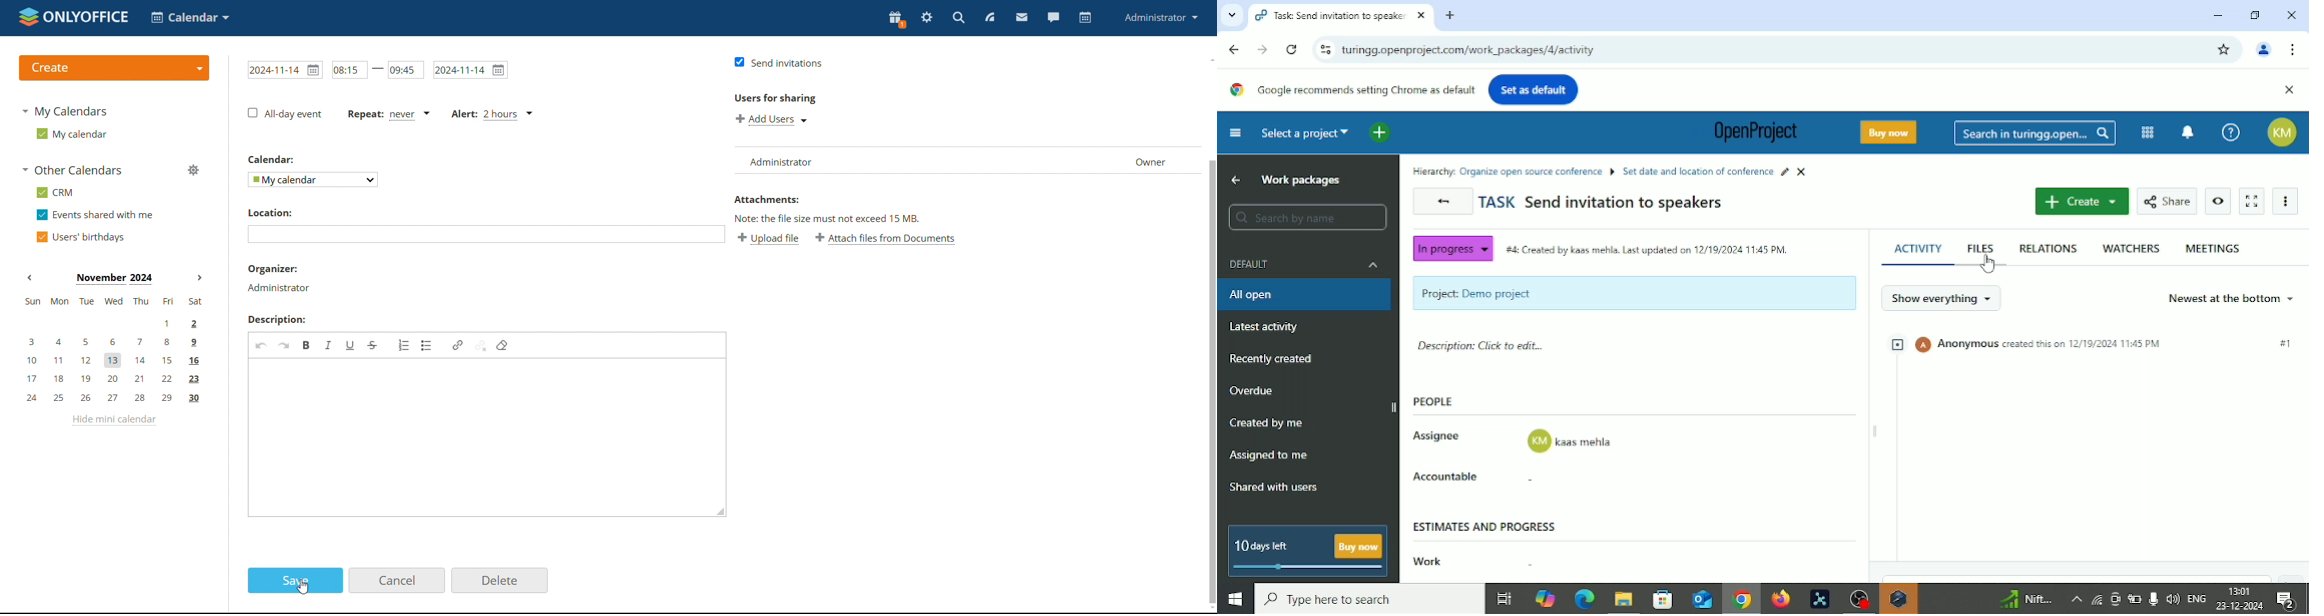  Describe the element at coordinates (2286, 132) in the screenshot. I see `Account` at that location.